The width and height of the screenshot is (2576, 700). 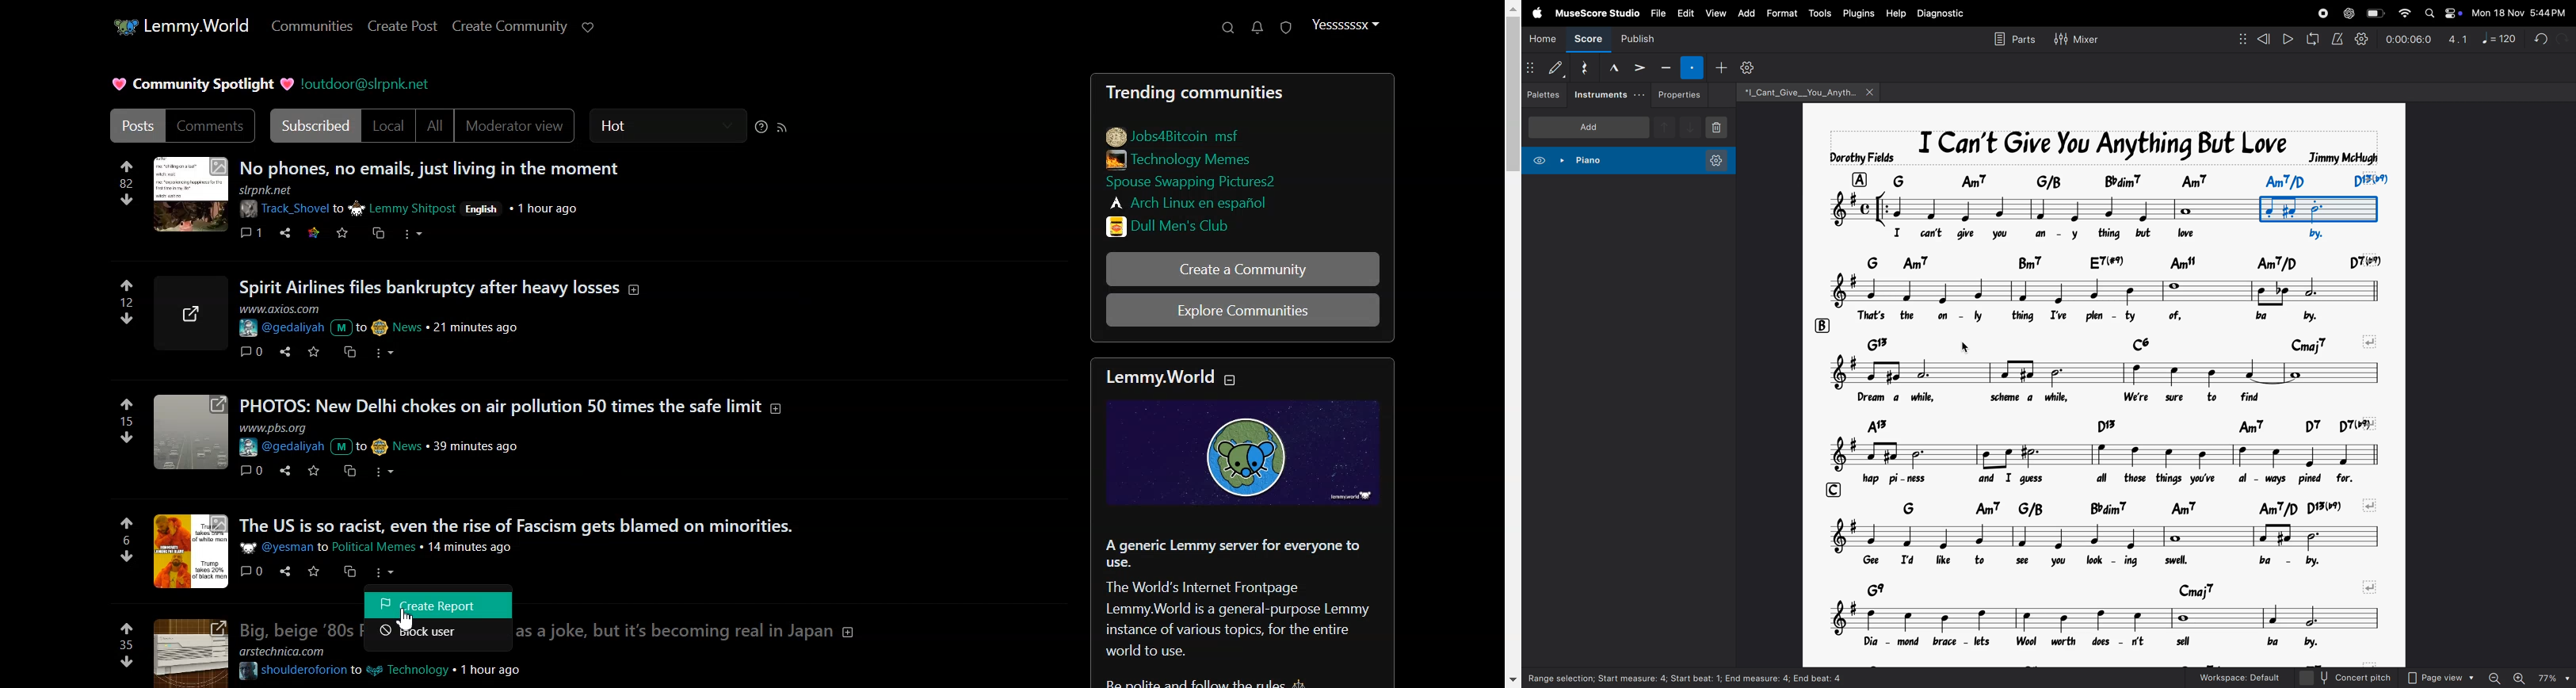 I want to click on 55707, so click(x=128, y=316).